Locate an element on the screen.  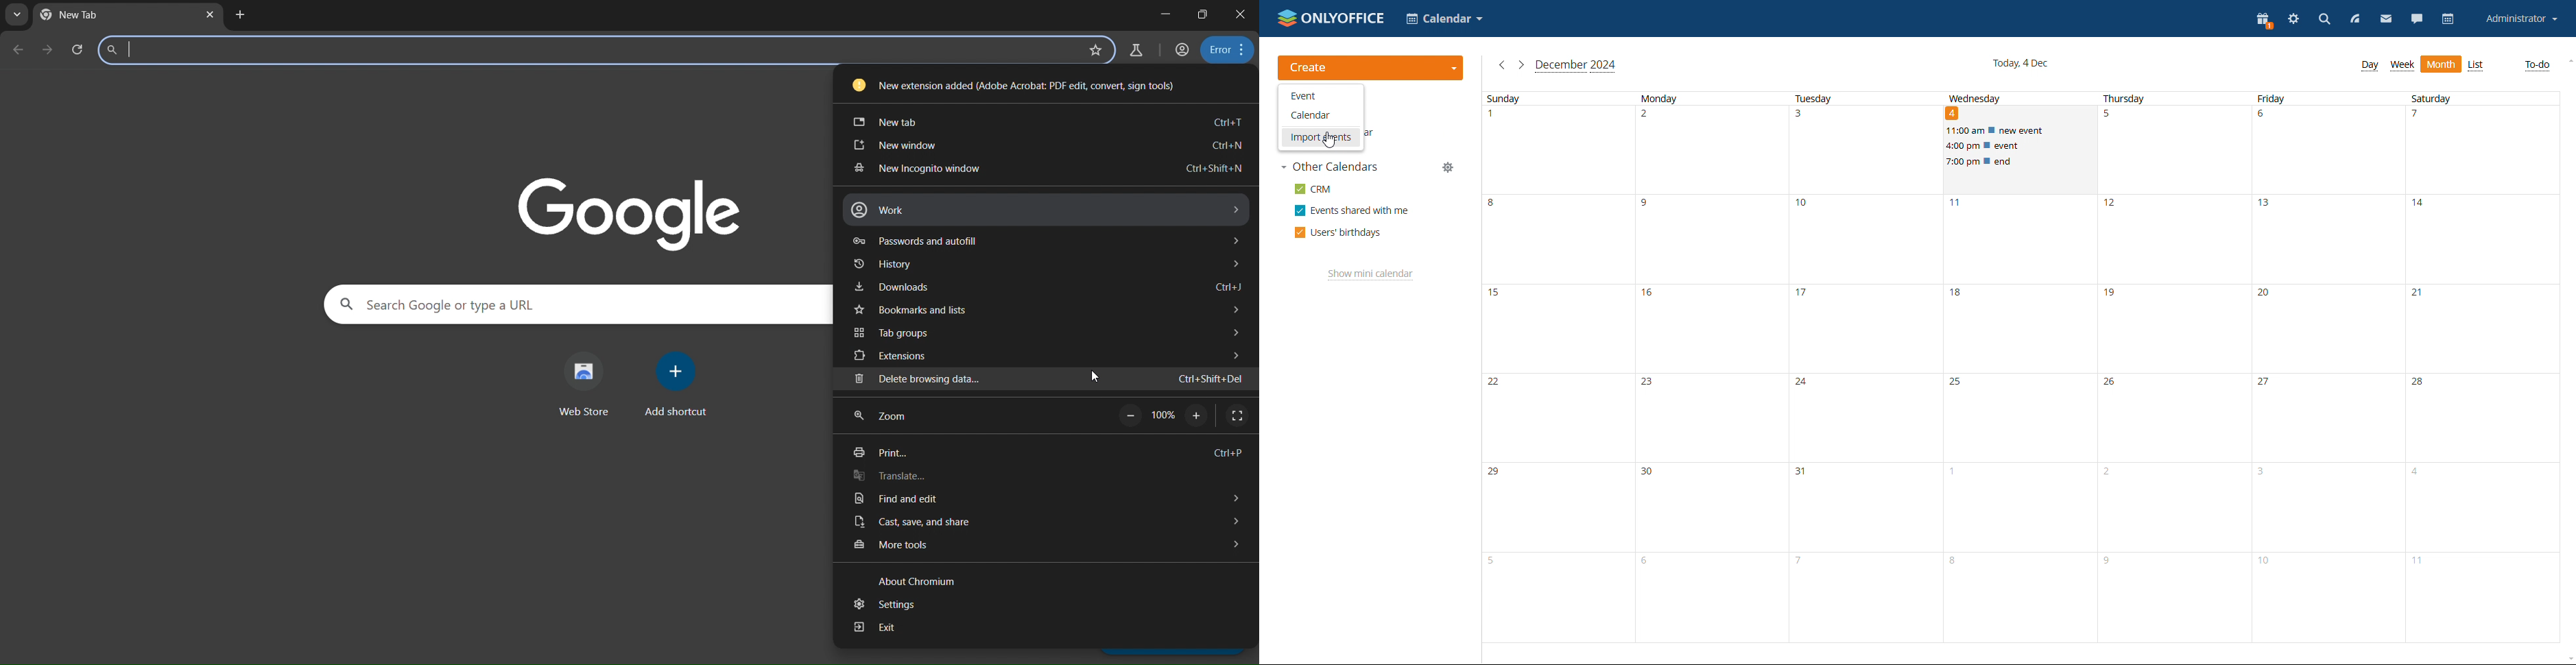
feed is located at coordinates (2356, 21).